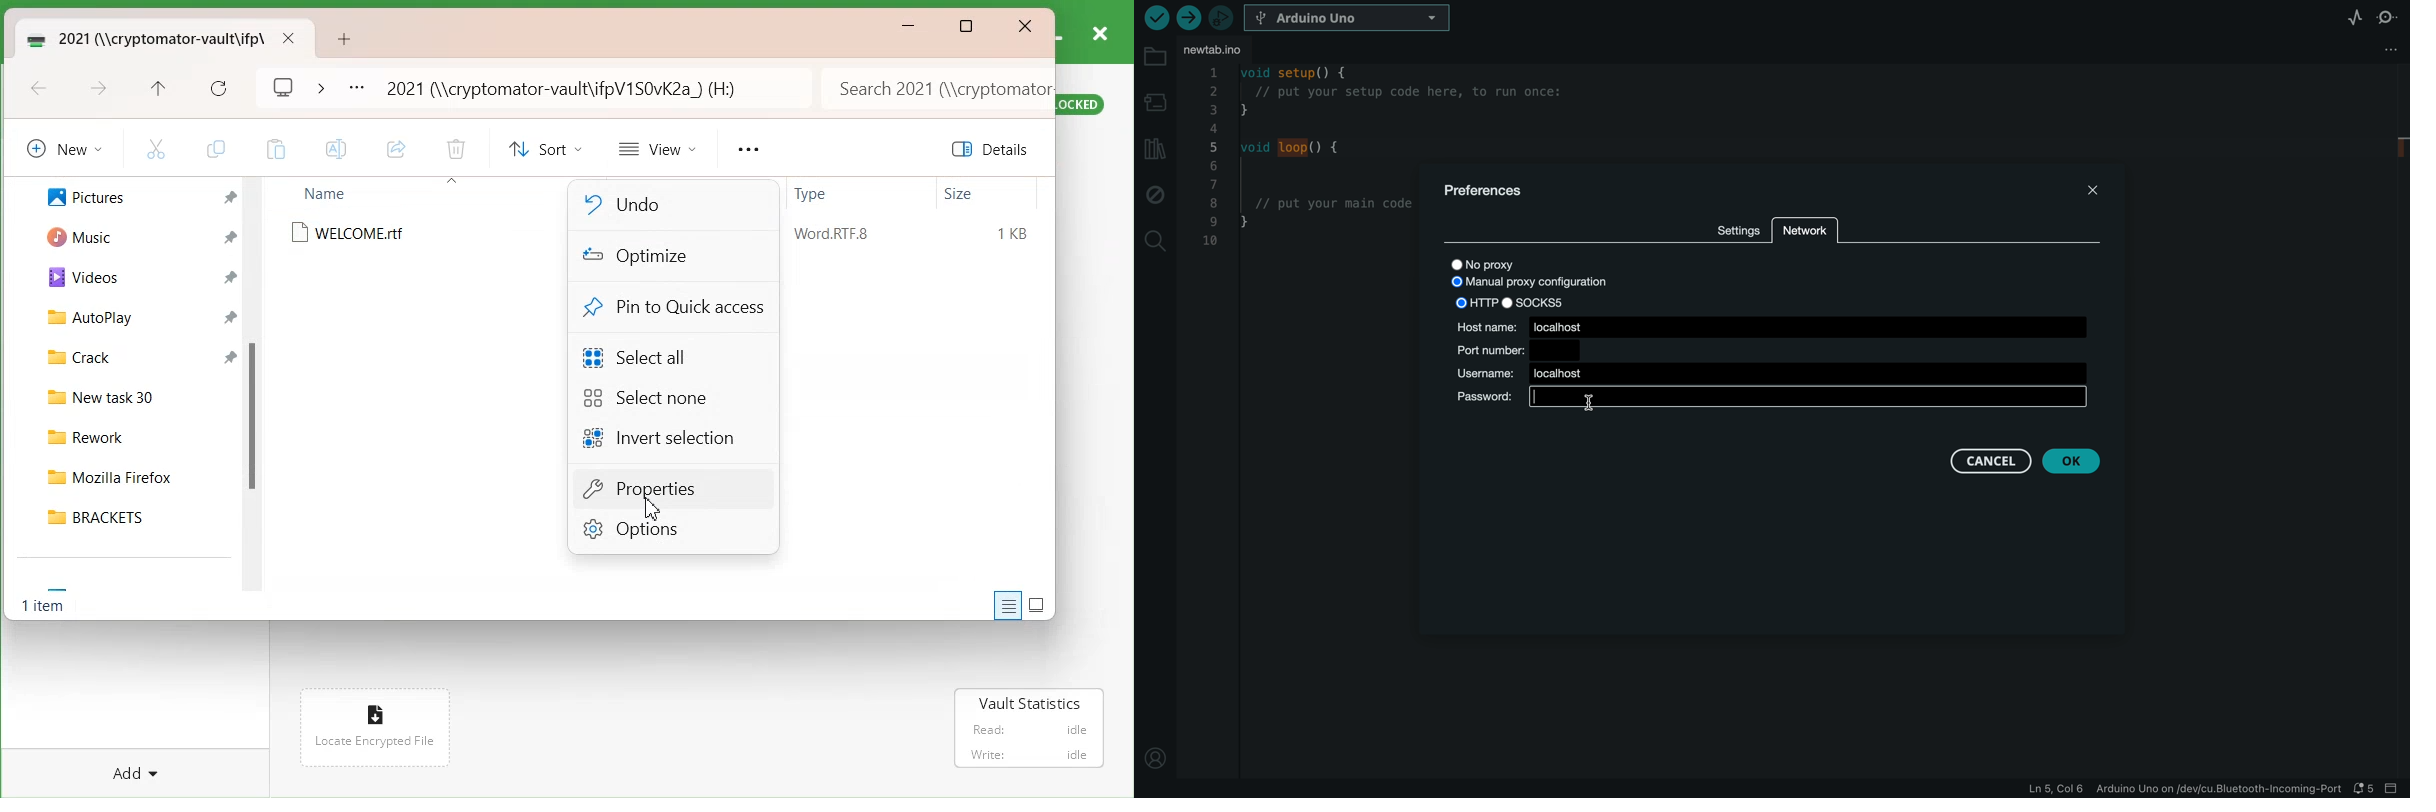 The width and height of the screenshot is (2436, 812). What do you see at coordinates (1773, 400) in the screenshot?
I see `password` at bounding box center [1773, 400].